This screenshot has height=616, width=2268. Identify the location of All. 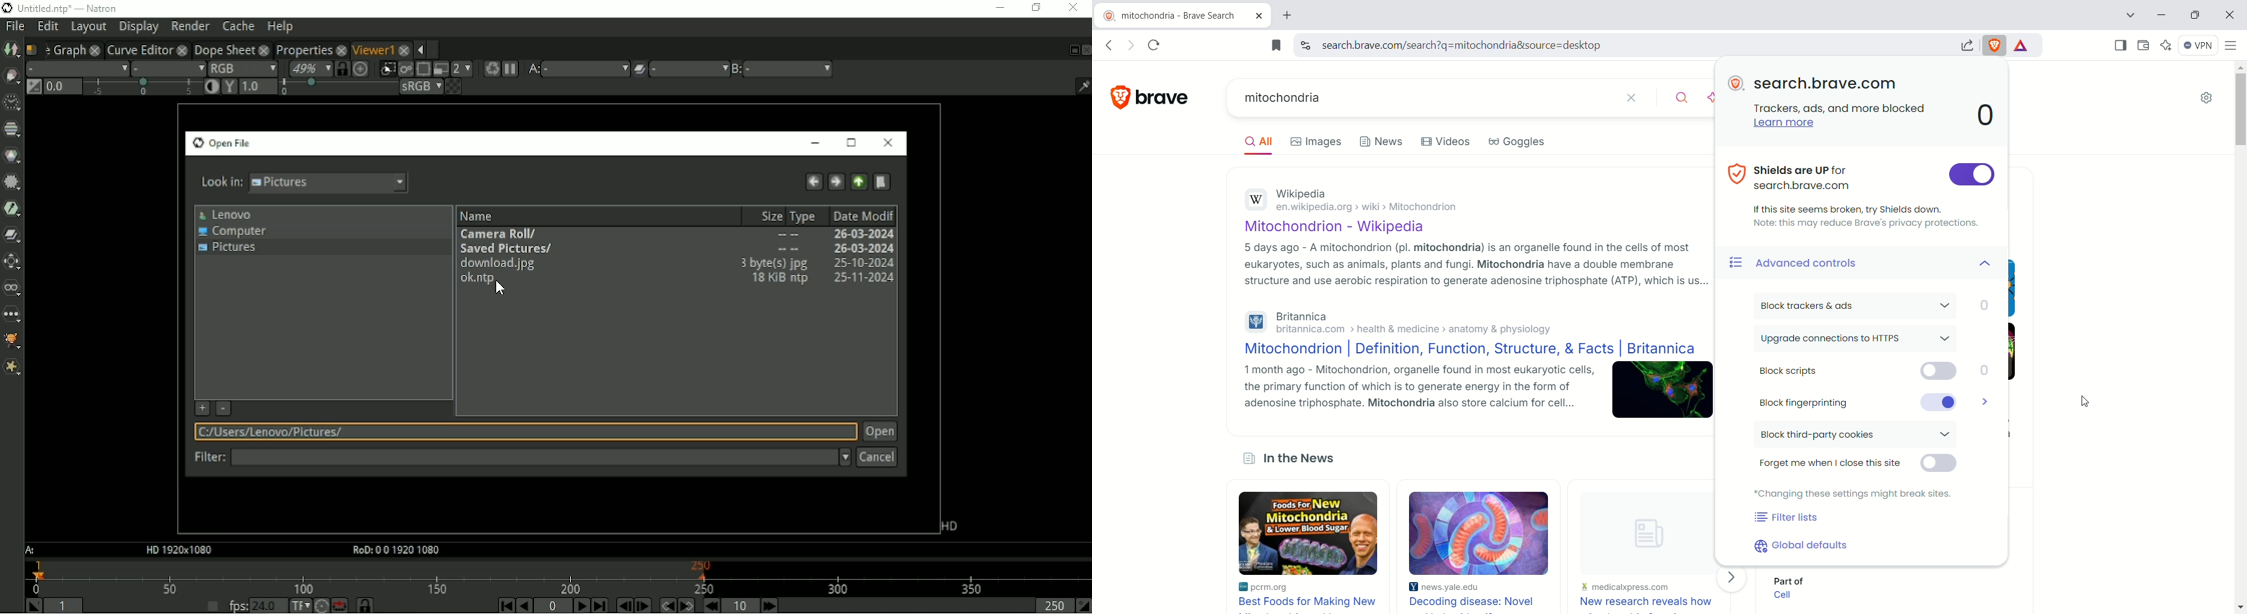
(1262, 144).